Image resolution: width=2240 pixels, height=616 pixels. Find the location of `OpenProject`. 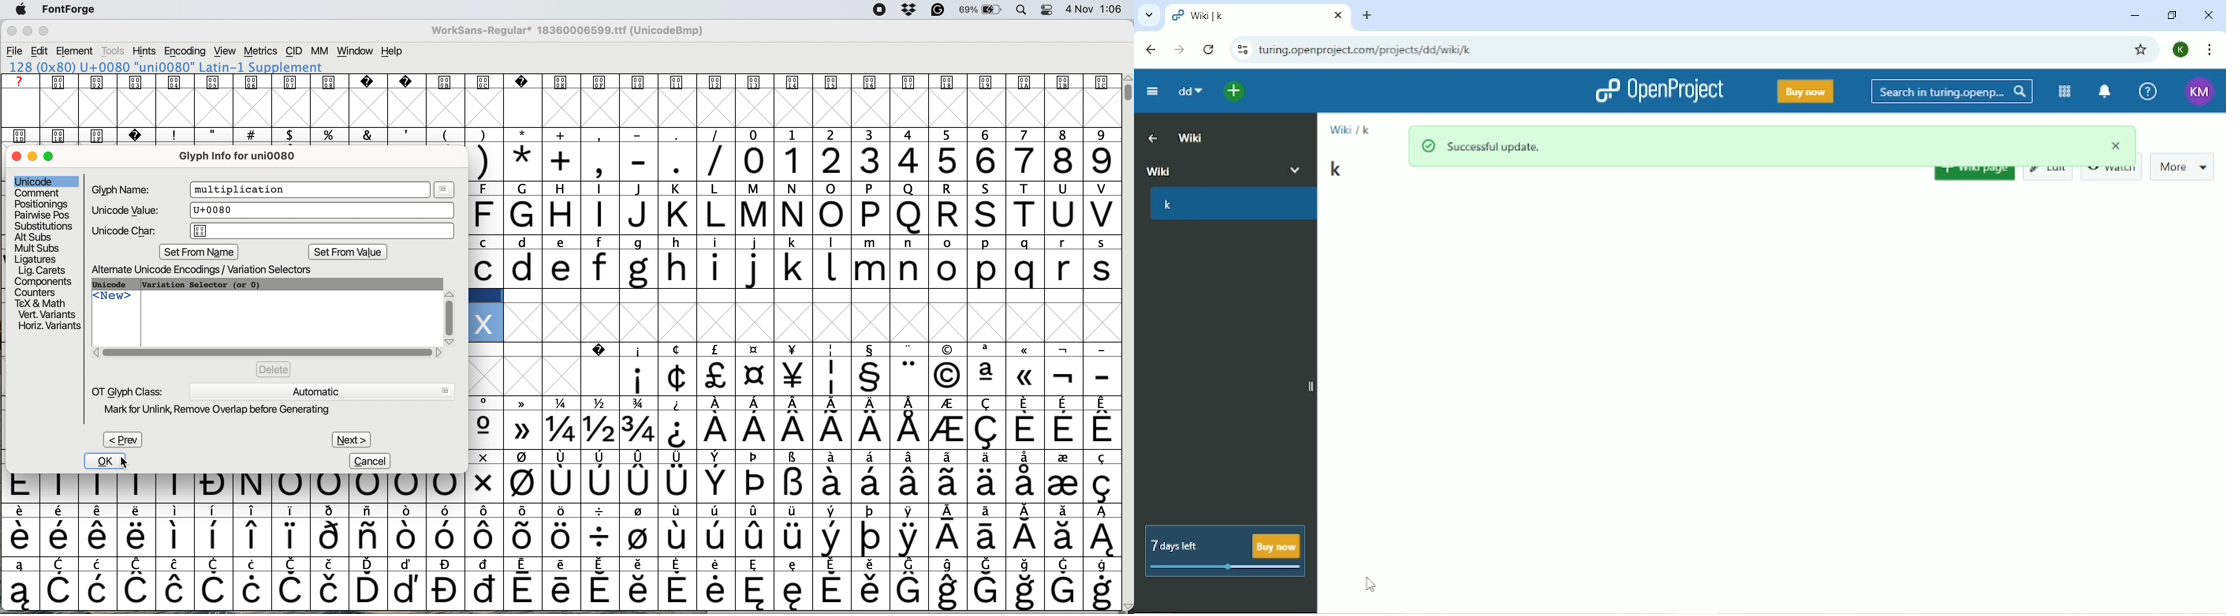

OpenProject is located at coordinates (1657, 92).